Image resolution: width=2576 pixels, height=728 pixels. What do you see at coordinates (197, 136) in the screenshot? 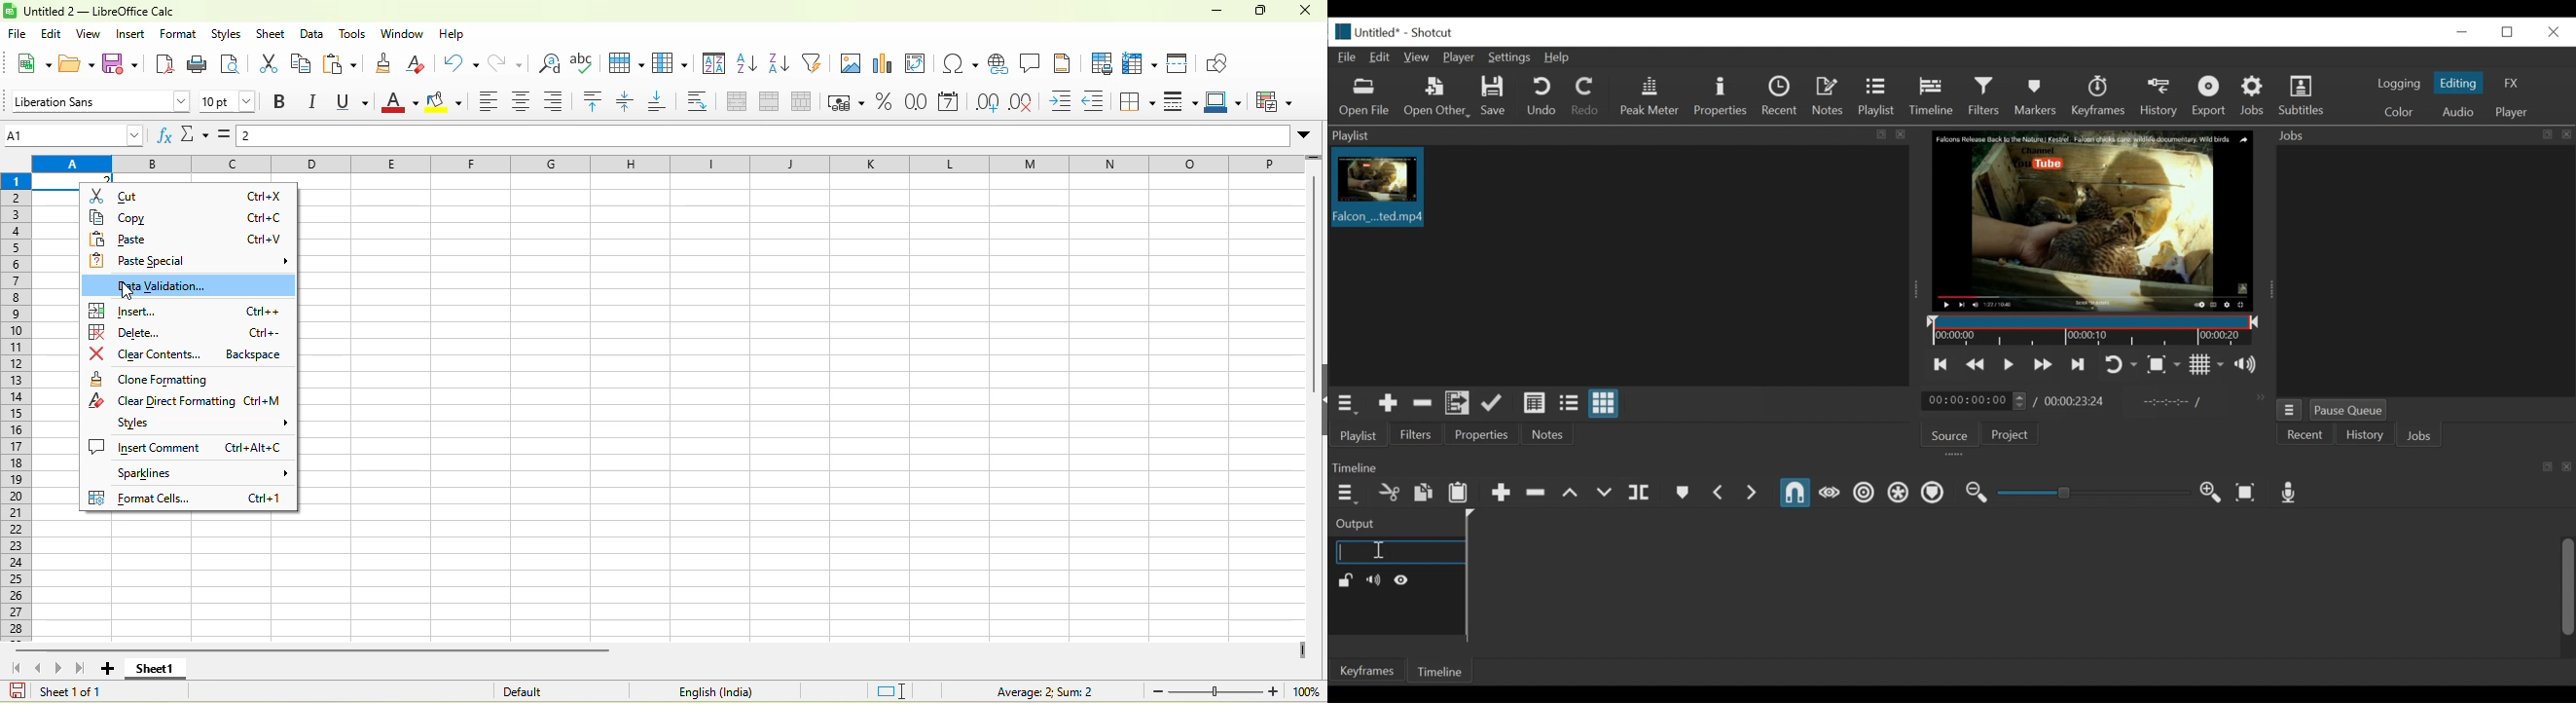
I see `select function` at bounding box center [197, 136].